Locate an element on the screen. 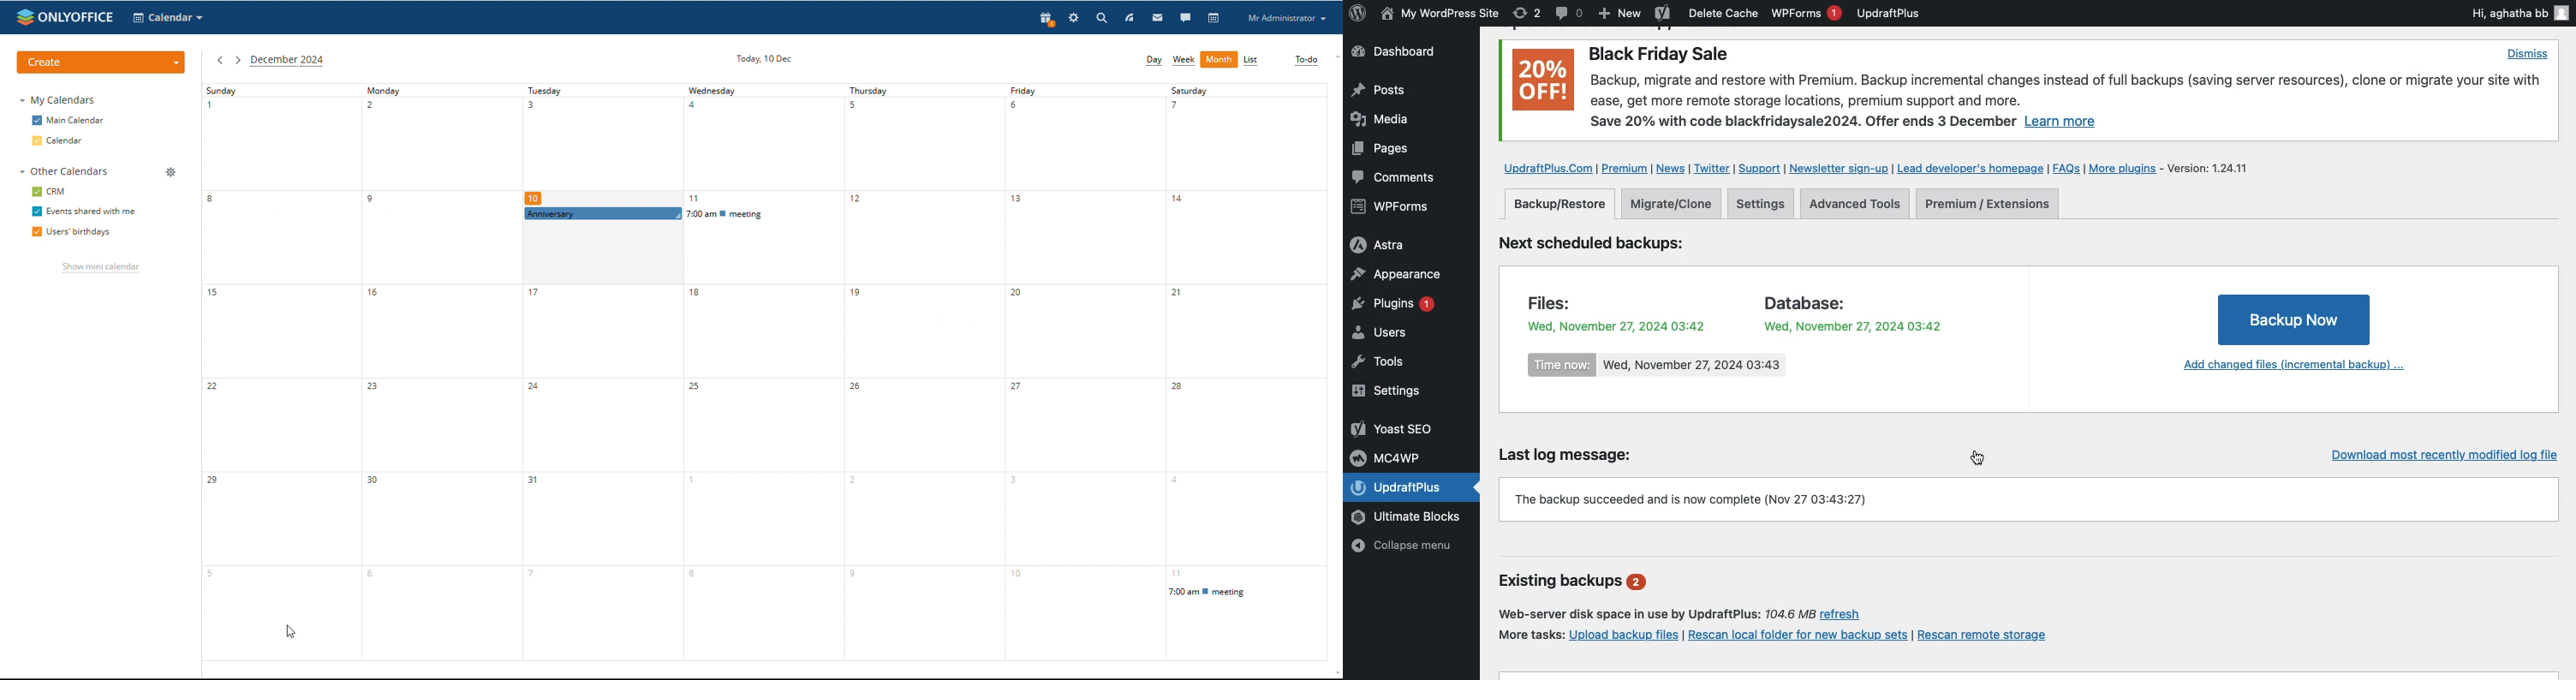 This screenshot has width=2576, height=700. New is located at coordinates (1620, 15).